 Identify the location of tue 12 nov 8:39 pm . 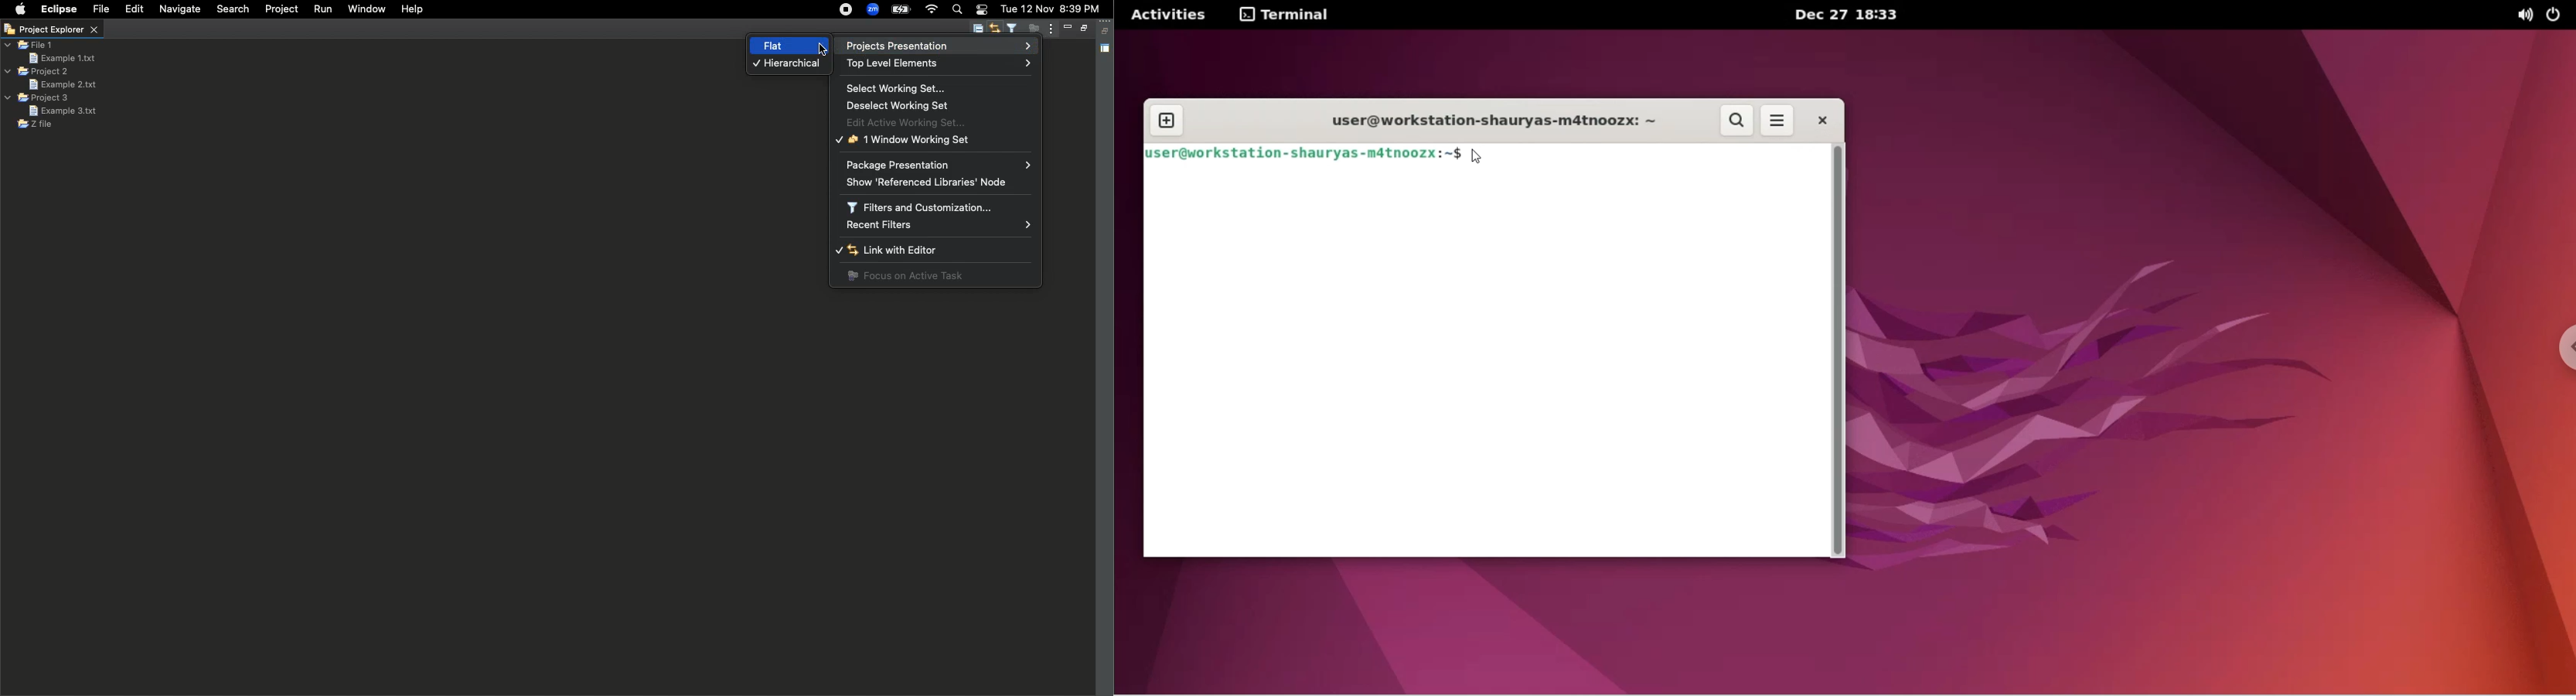
(1052, 9).